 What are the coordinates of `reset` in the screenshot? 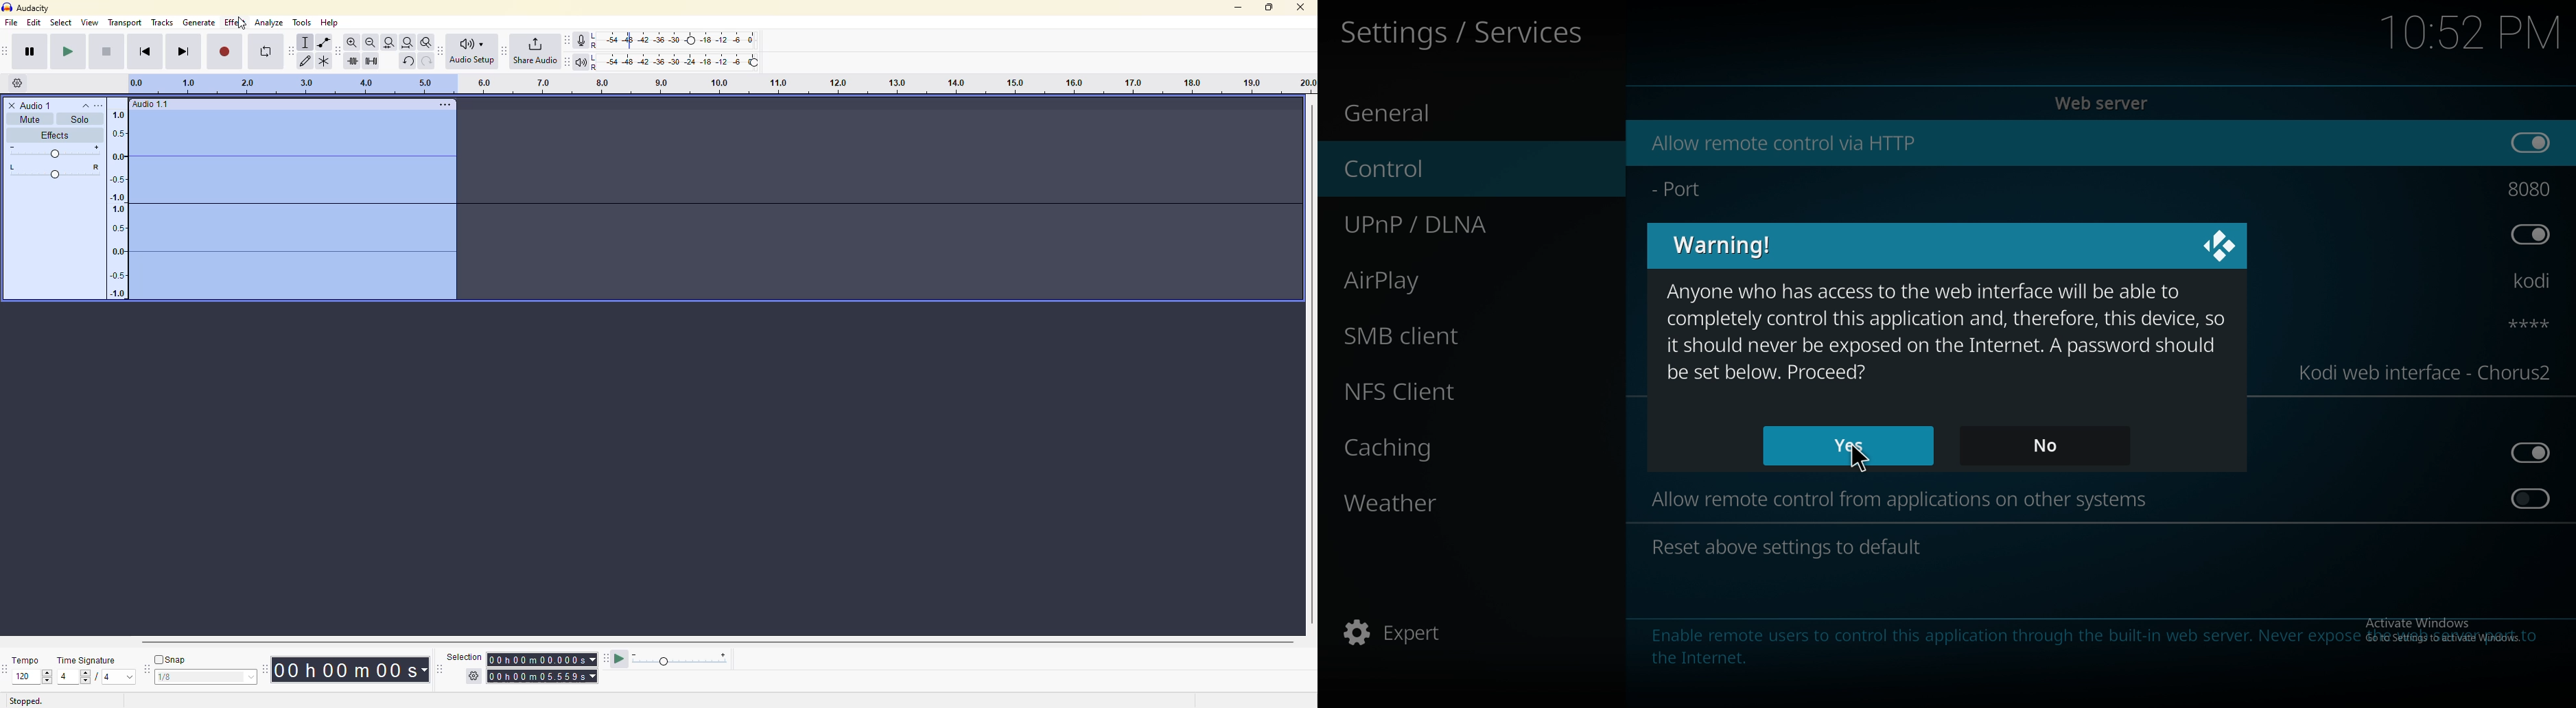 It's located at (1791, 548).